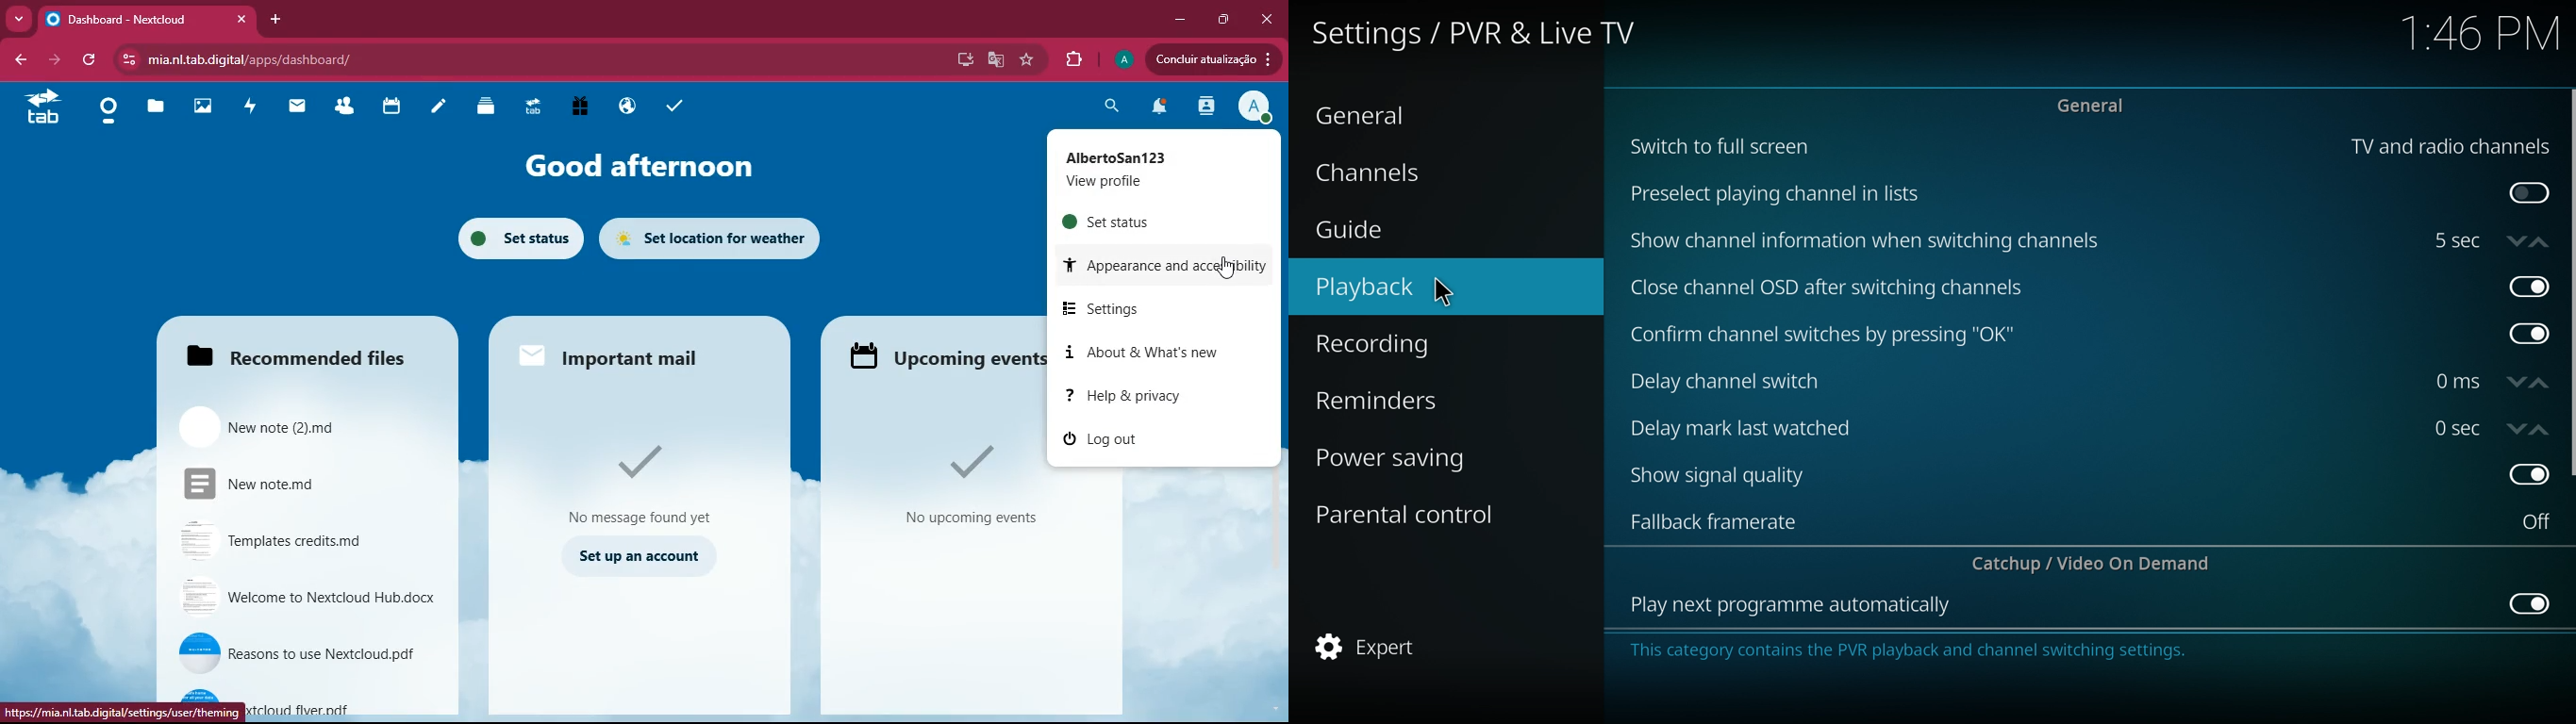 The height and width of the screenshot is (728, 2576). I want to click on about & what's new, so click(1148, 349).